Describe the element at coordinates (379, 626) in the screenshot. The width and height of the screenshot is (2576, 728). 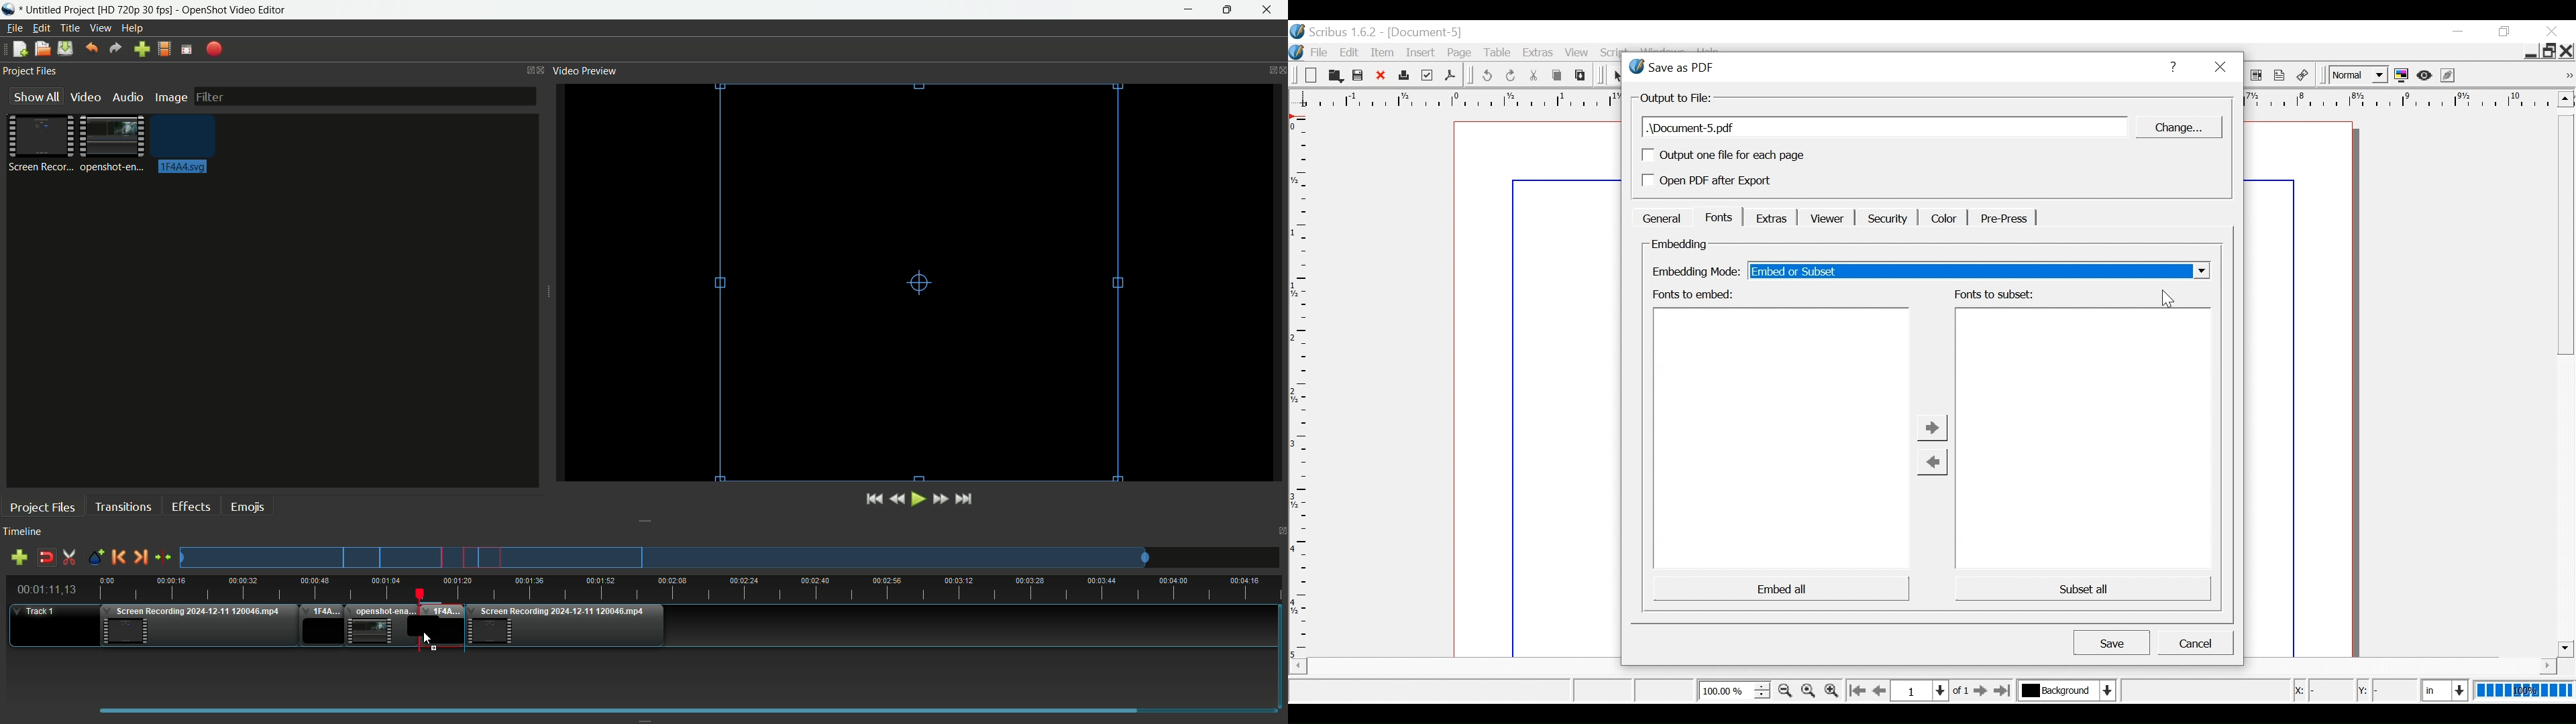
I see `Video two in timeline` at that location.